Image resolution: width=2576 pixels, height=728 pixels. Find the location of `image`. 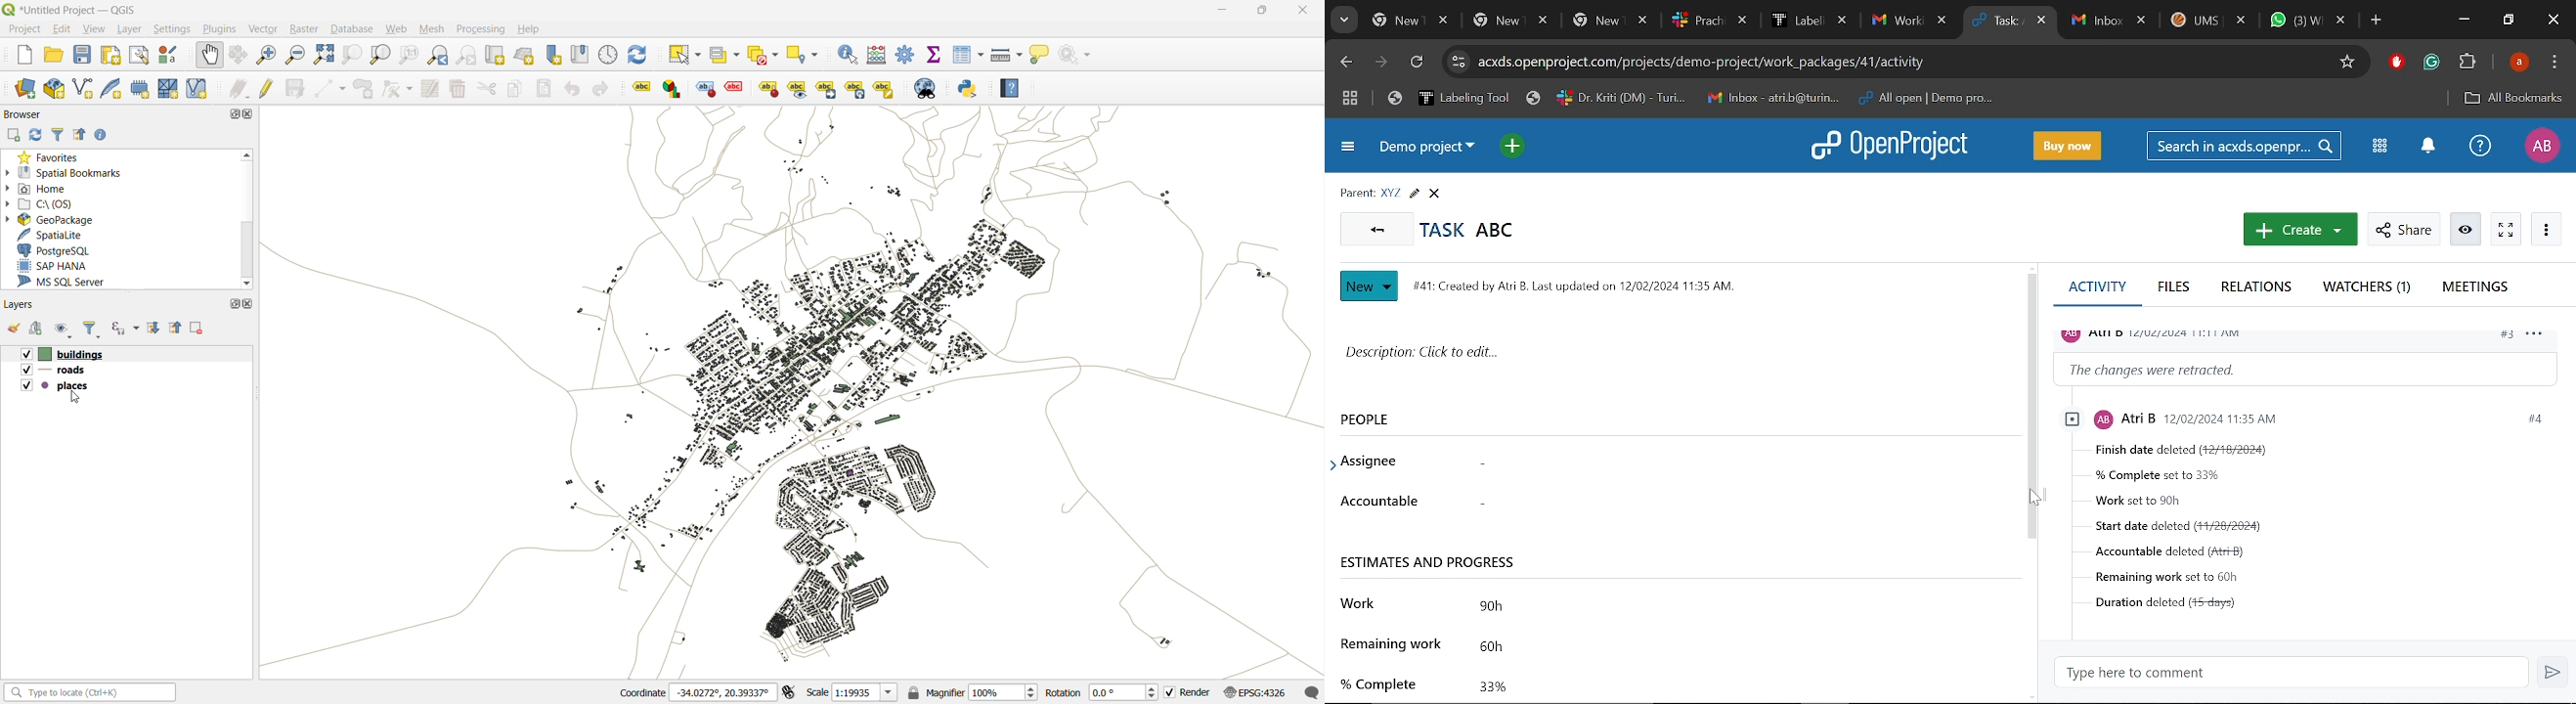

image is located at coordinates (825, 392).